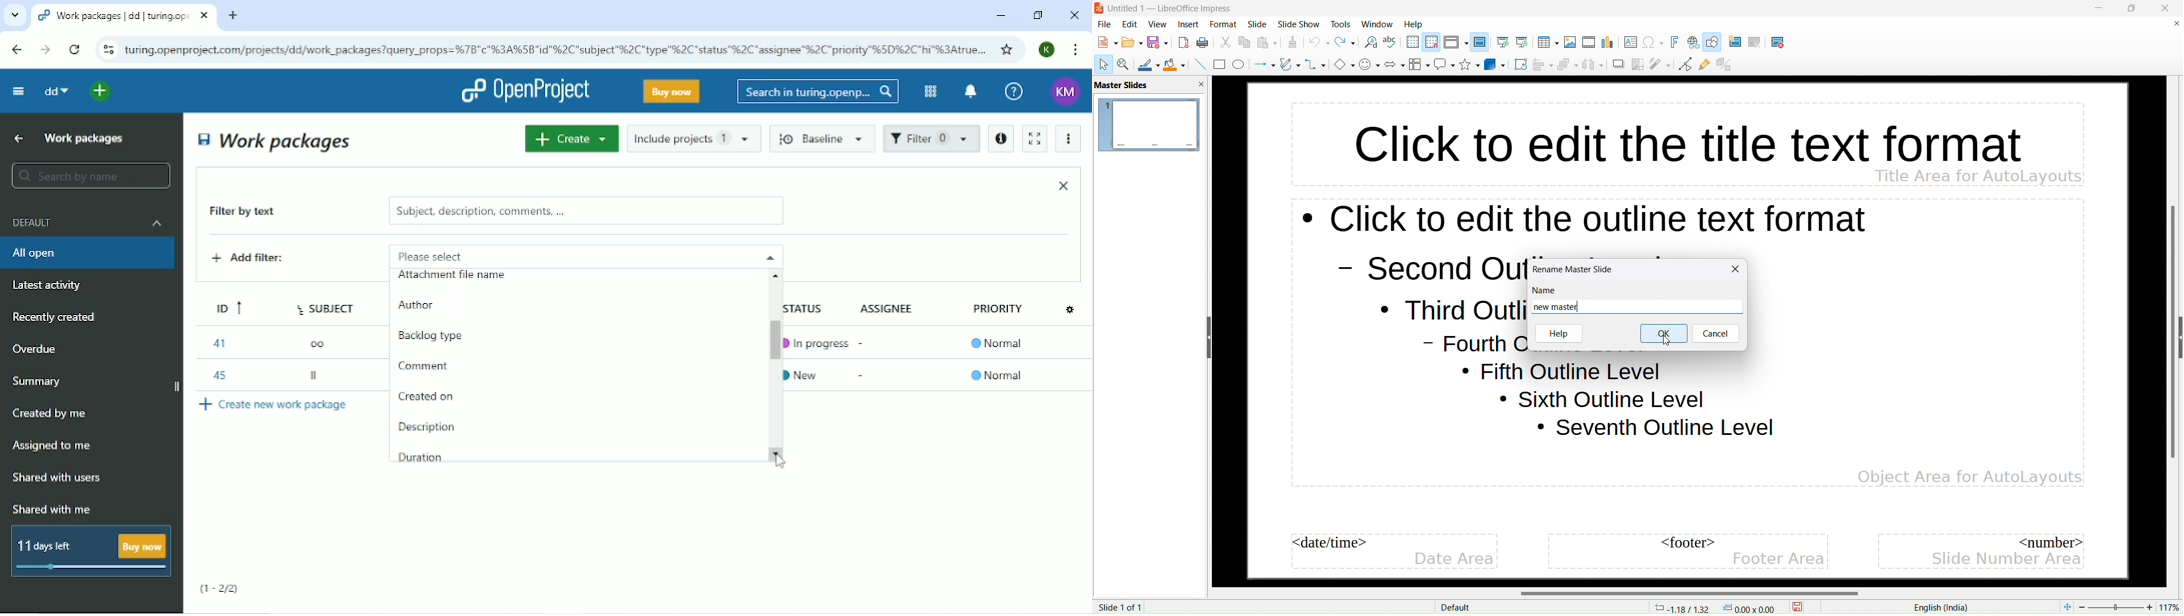 The width and height of the screenshot is (2184, 616). I want to click on shadow, so click(1619, 64).